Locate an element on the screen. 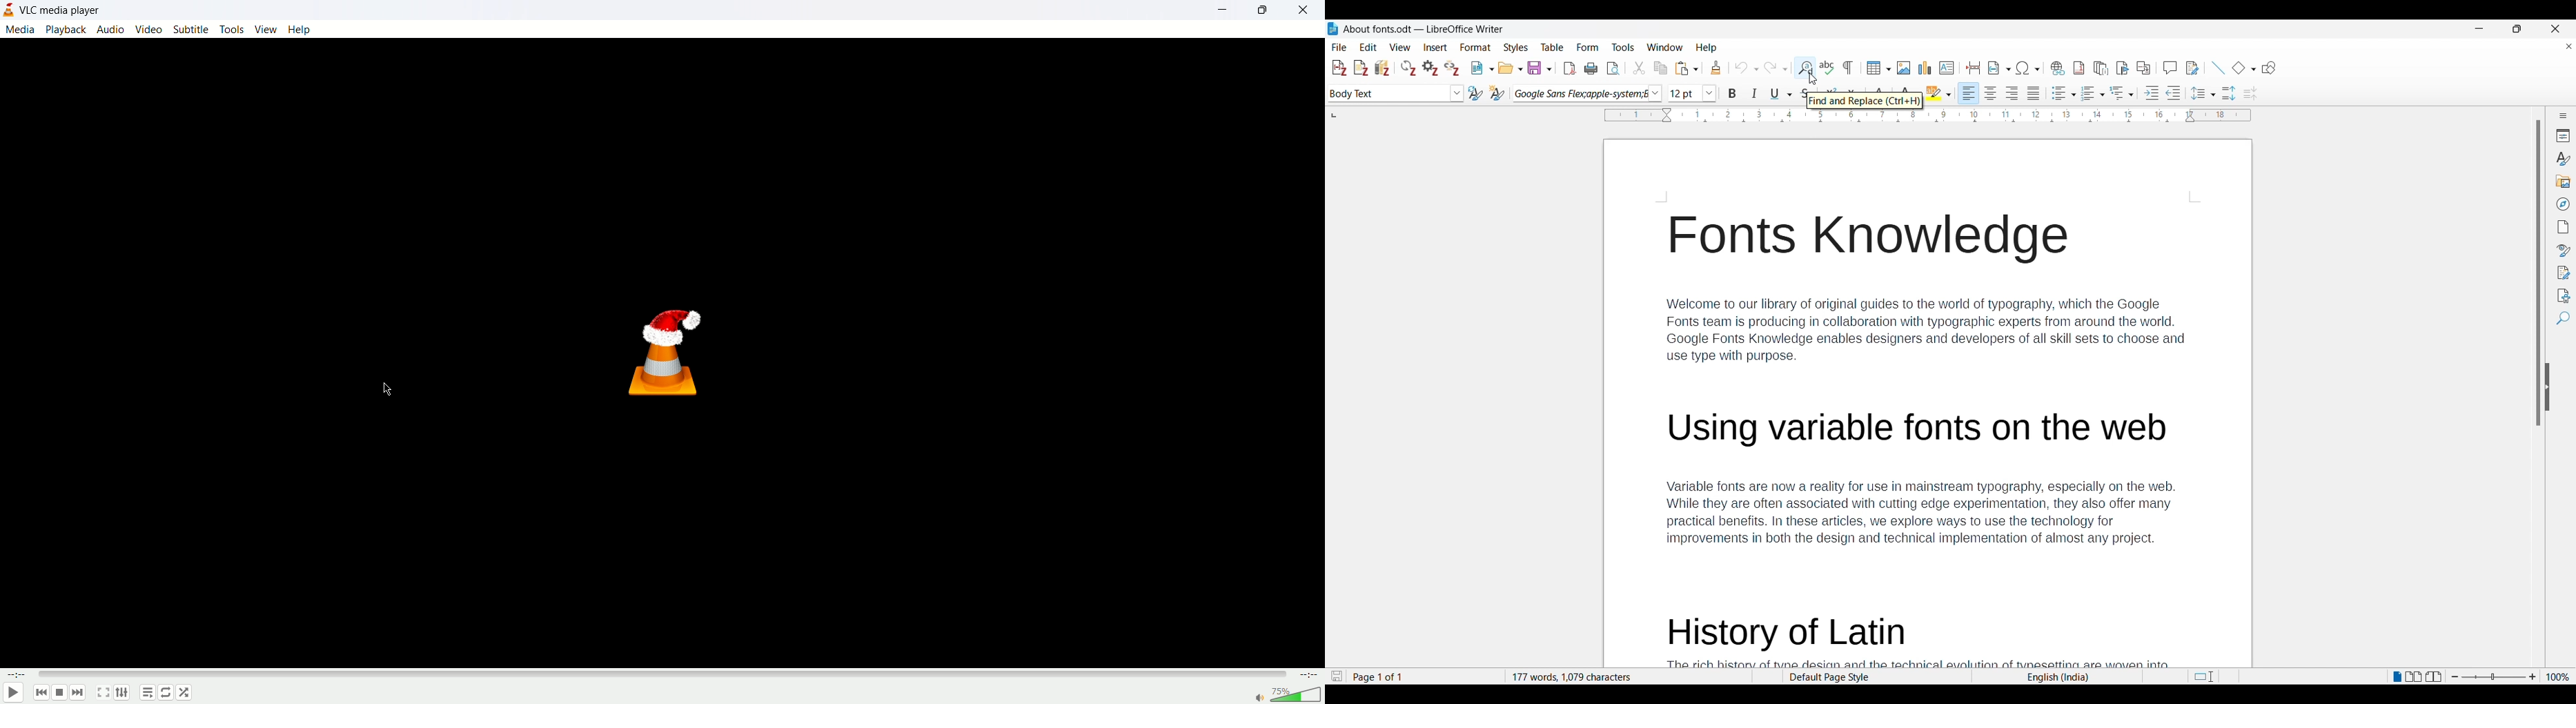 The height and width of the screenshot is (728, 2576). toggle fullscreen is located at coordinates (104, 692).